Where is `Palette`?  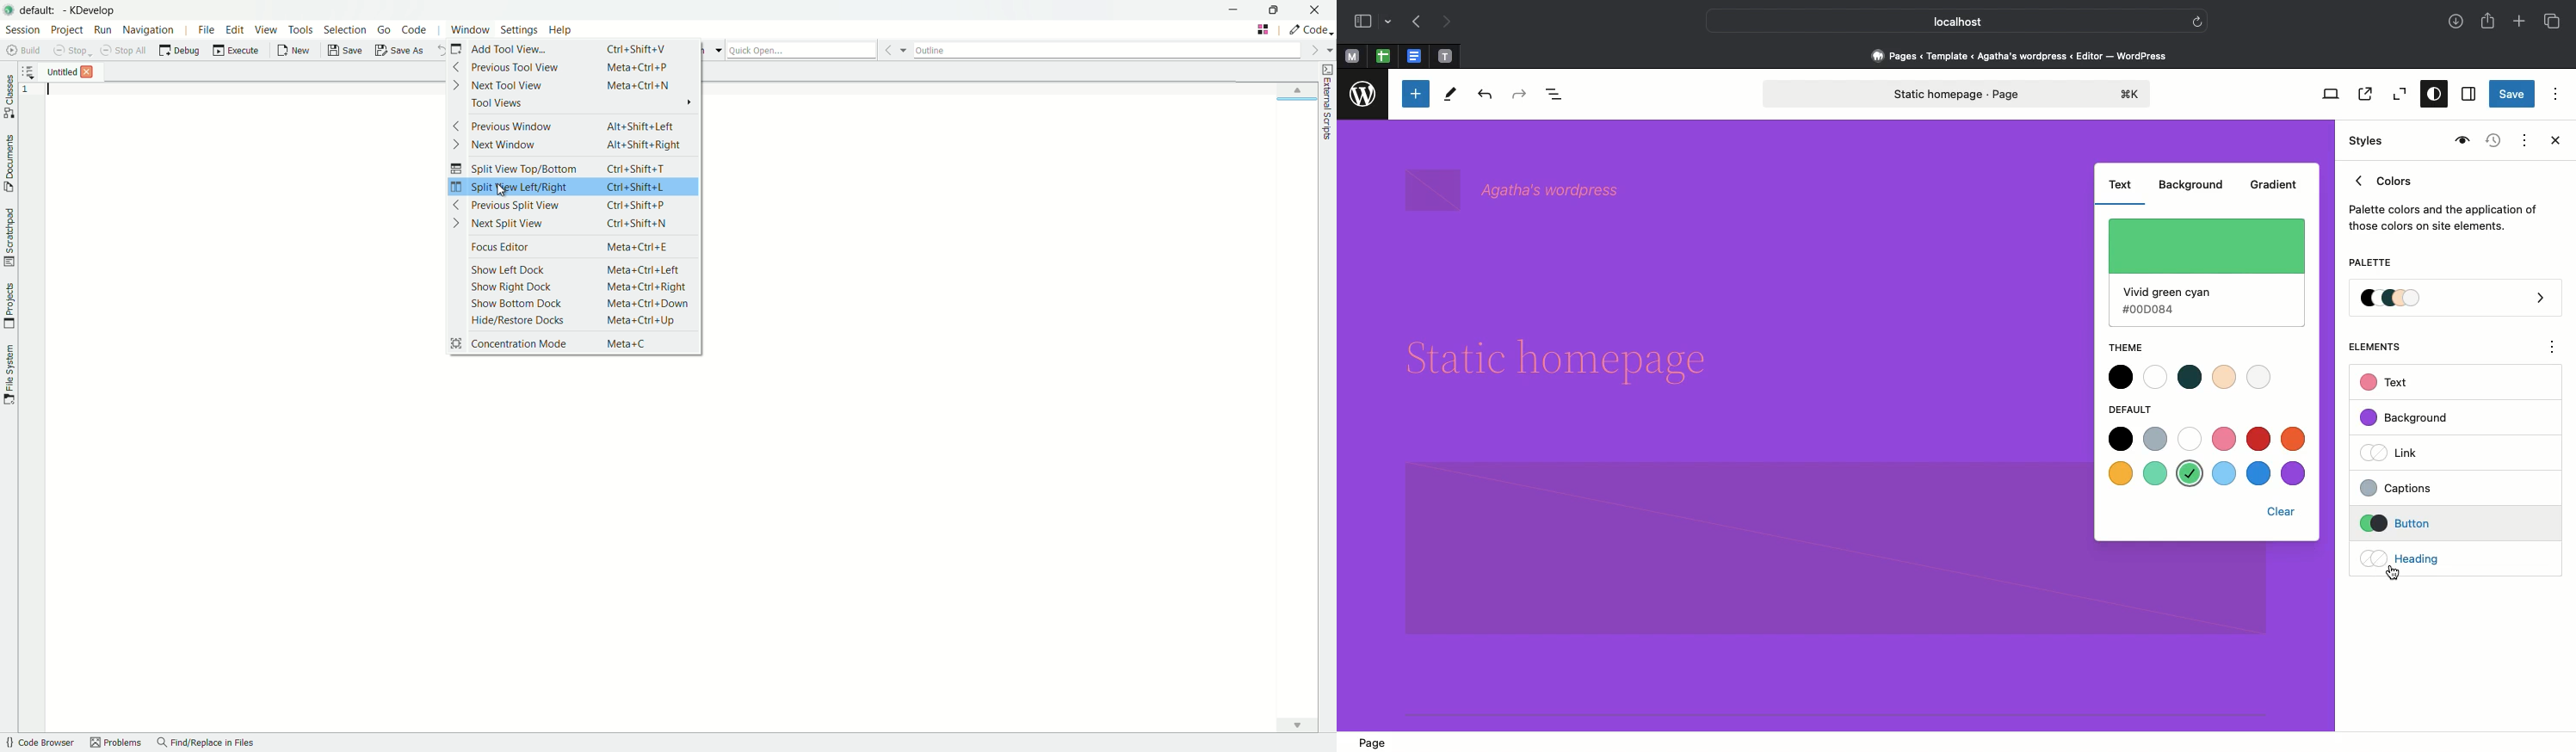
Palette is located at coordinates (2369, 264).